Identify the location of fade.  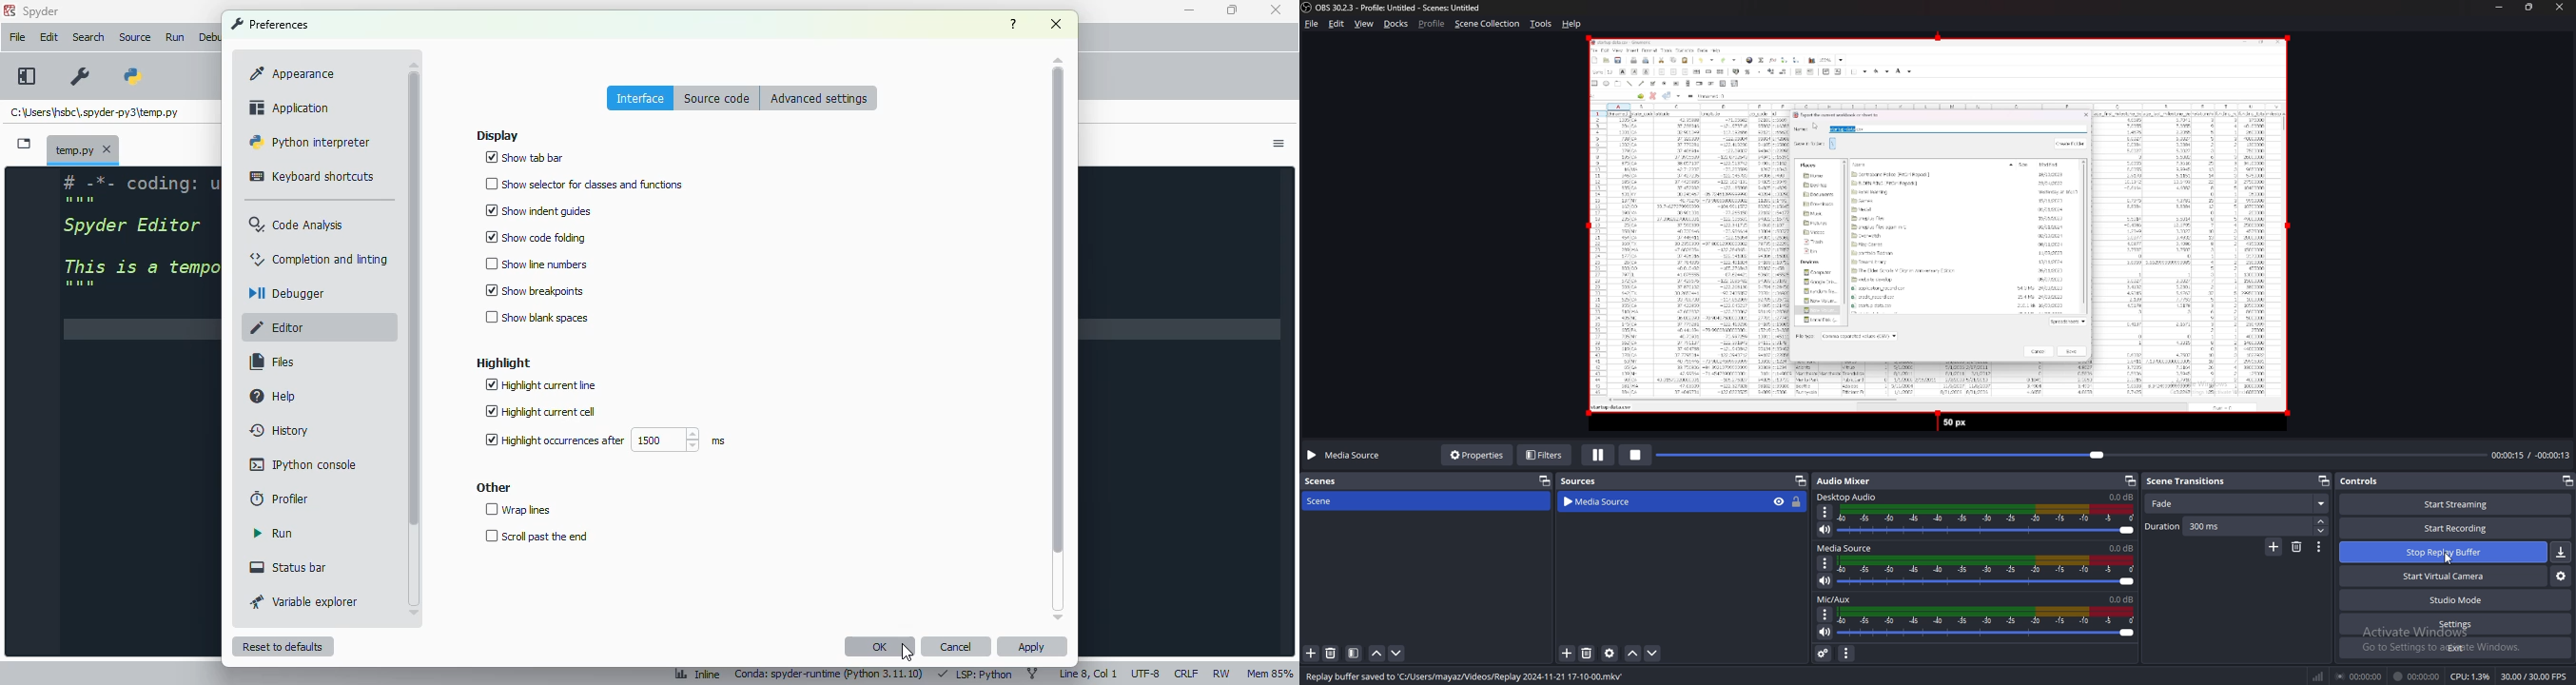
(2236, 504).